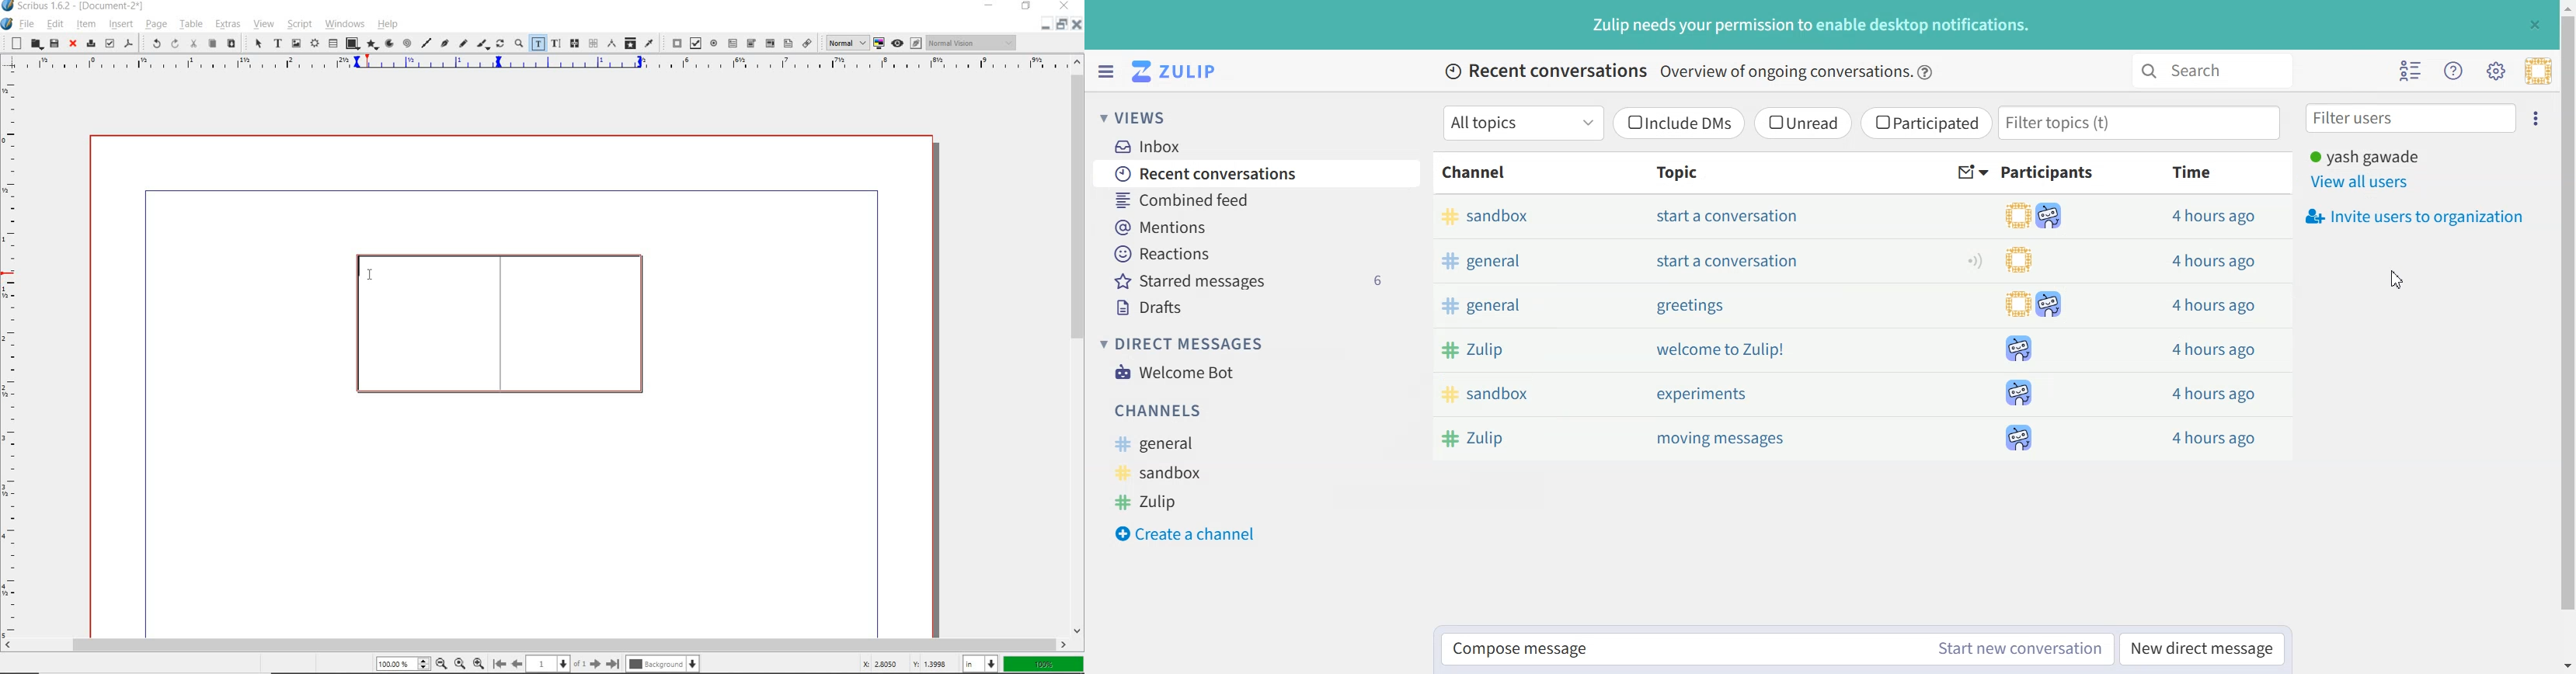  I want to click on go to next page, so click(597, 664).